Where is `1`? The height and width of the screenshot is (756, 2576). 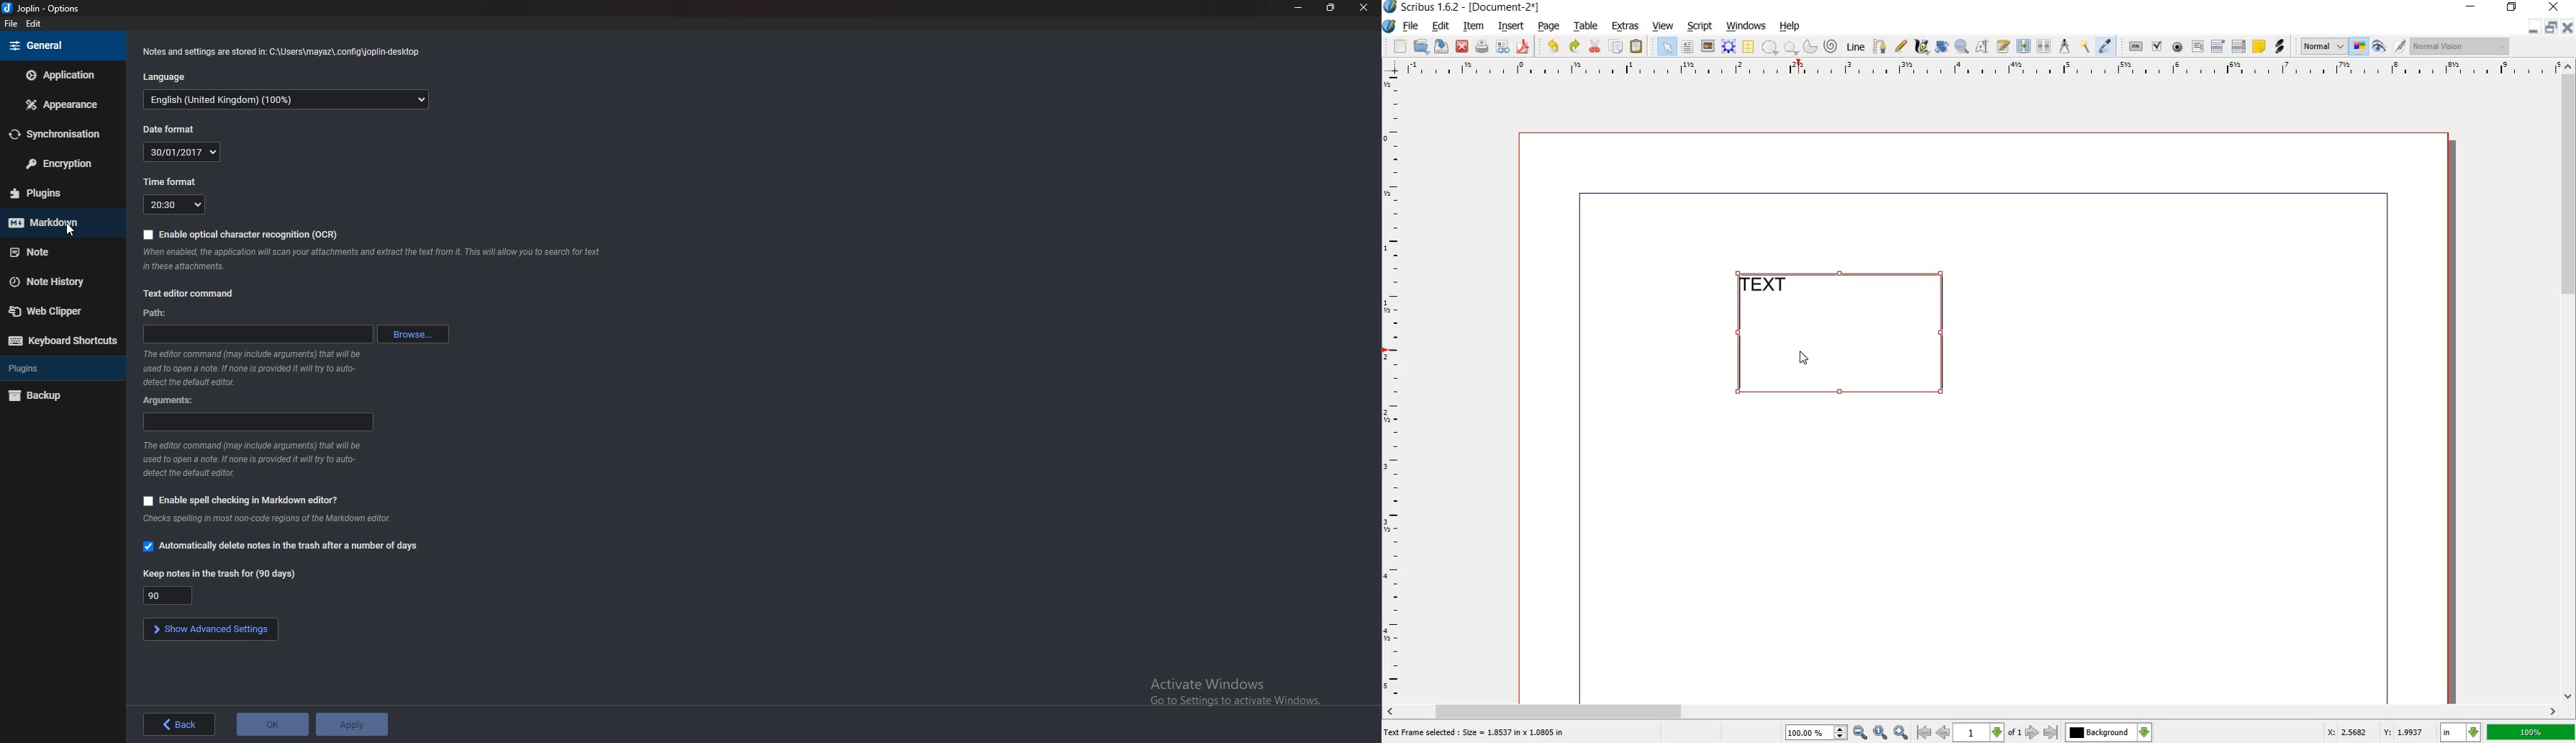 1 is located at coordinates (1978, 733).